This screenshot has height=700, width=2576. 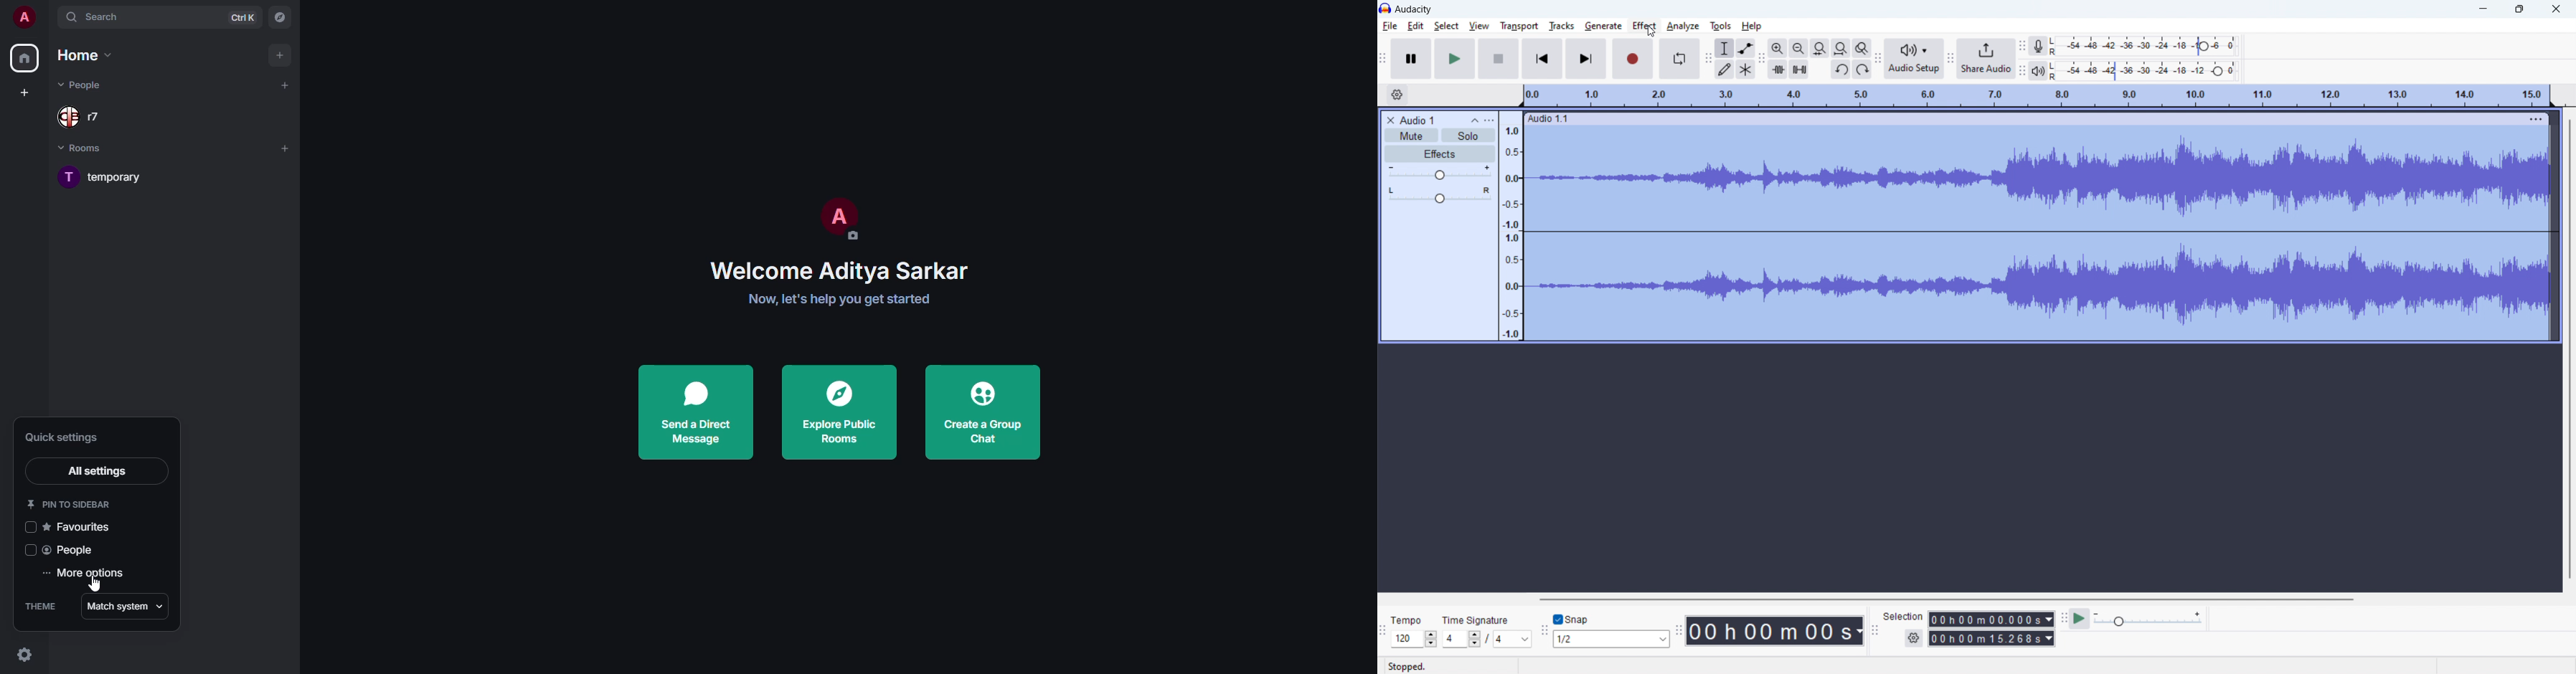 I want to click on explore public rooms, so click(x=841, y=412).